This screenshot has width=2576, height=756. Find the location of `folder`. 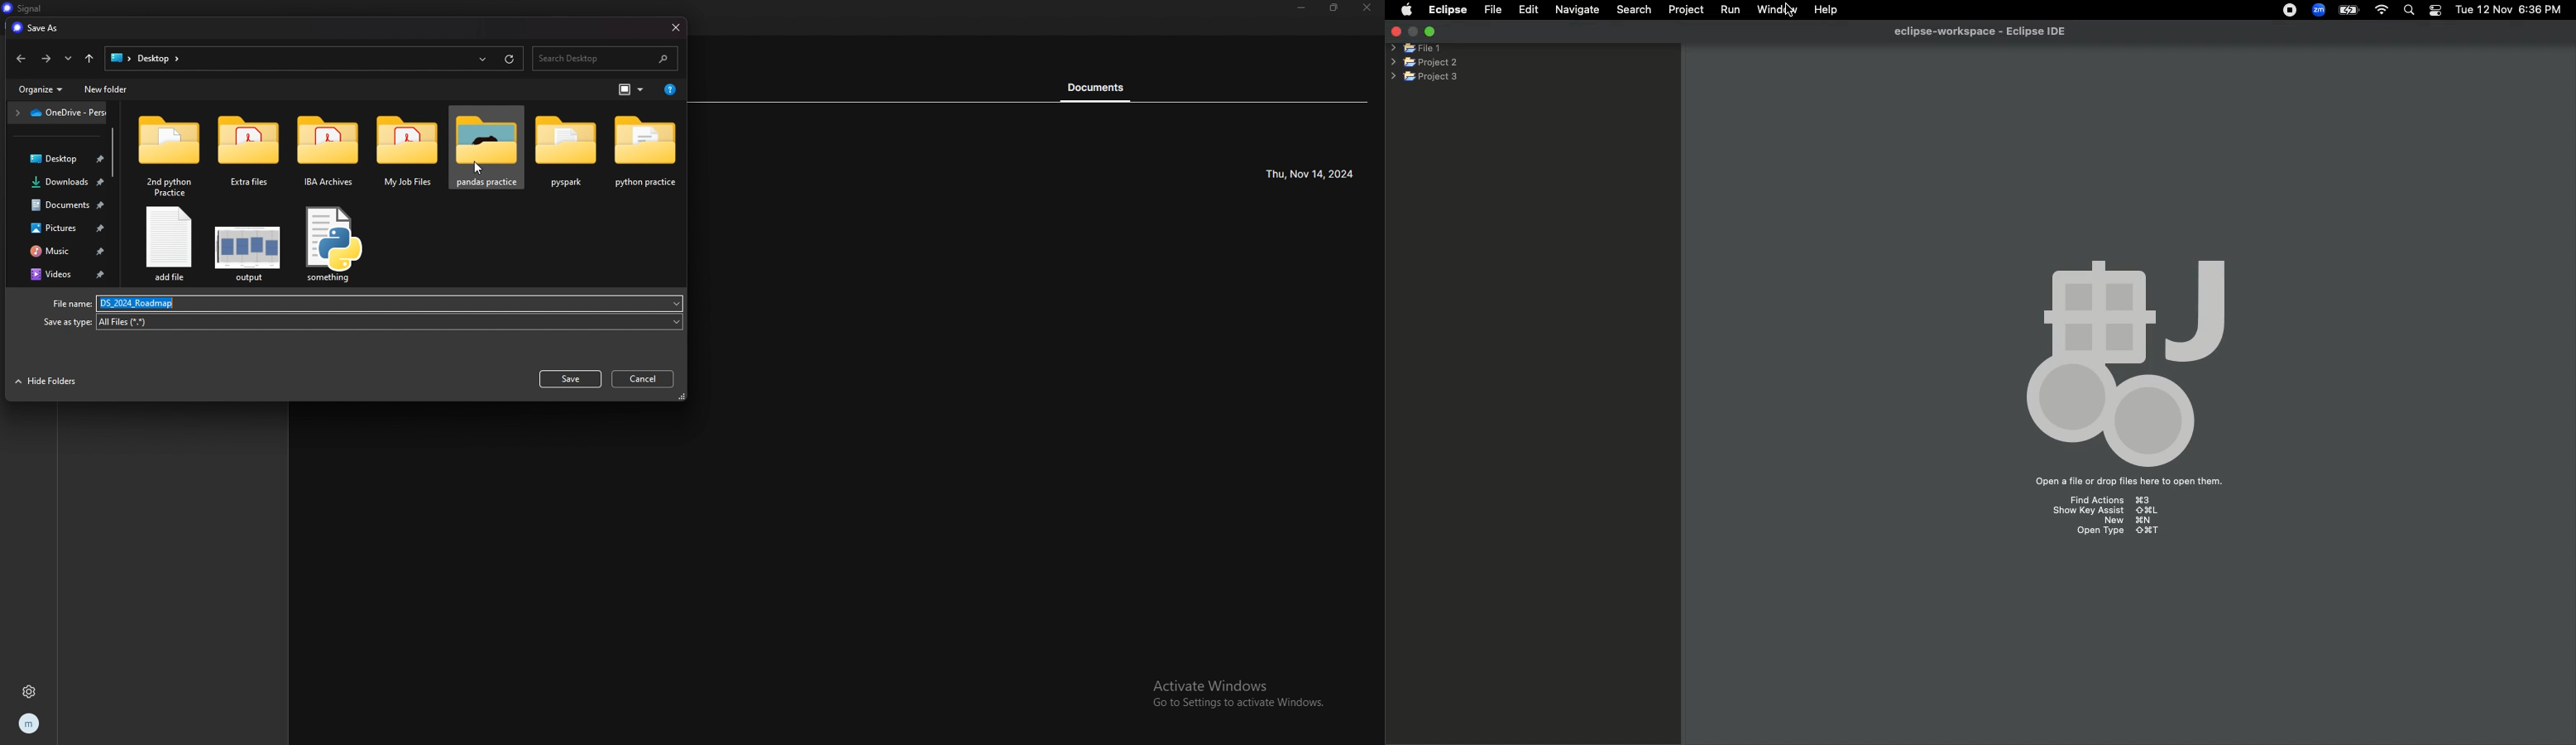

folder is located at coordinates (58, 113).